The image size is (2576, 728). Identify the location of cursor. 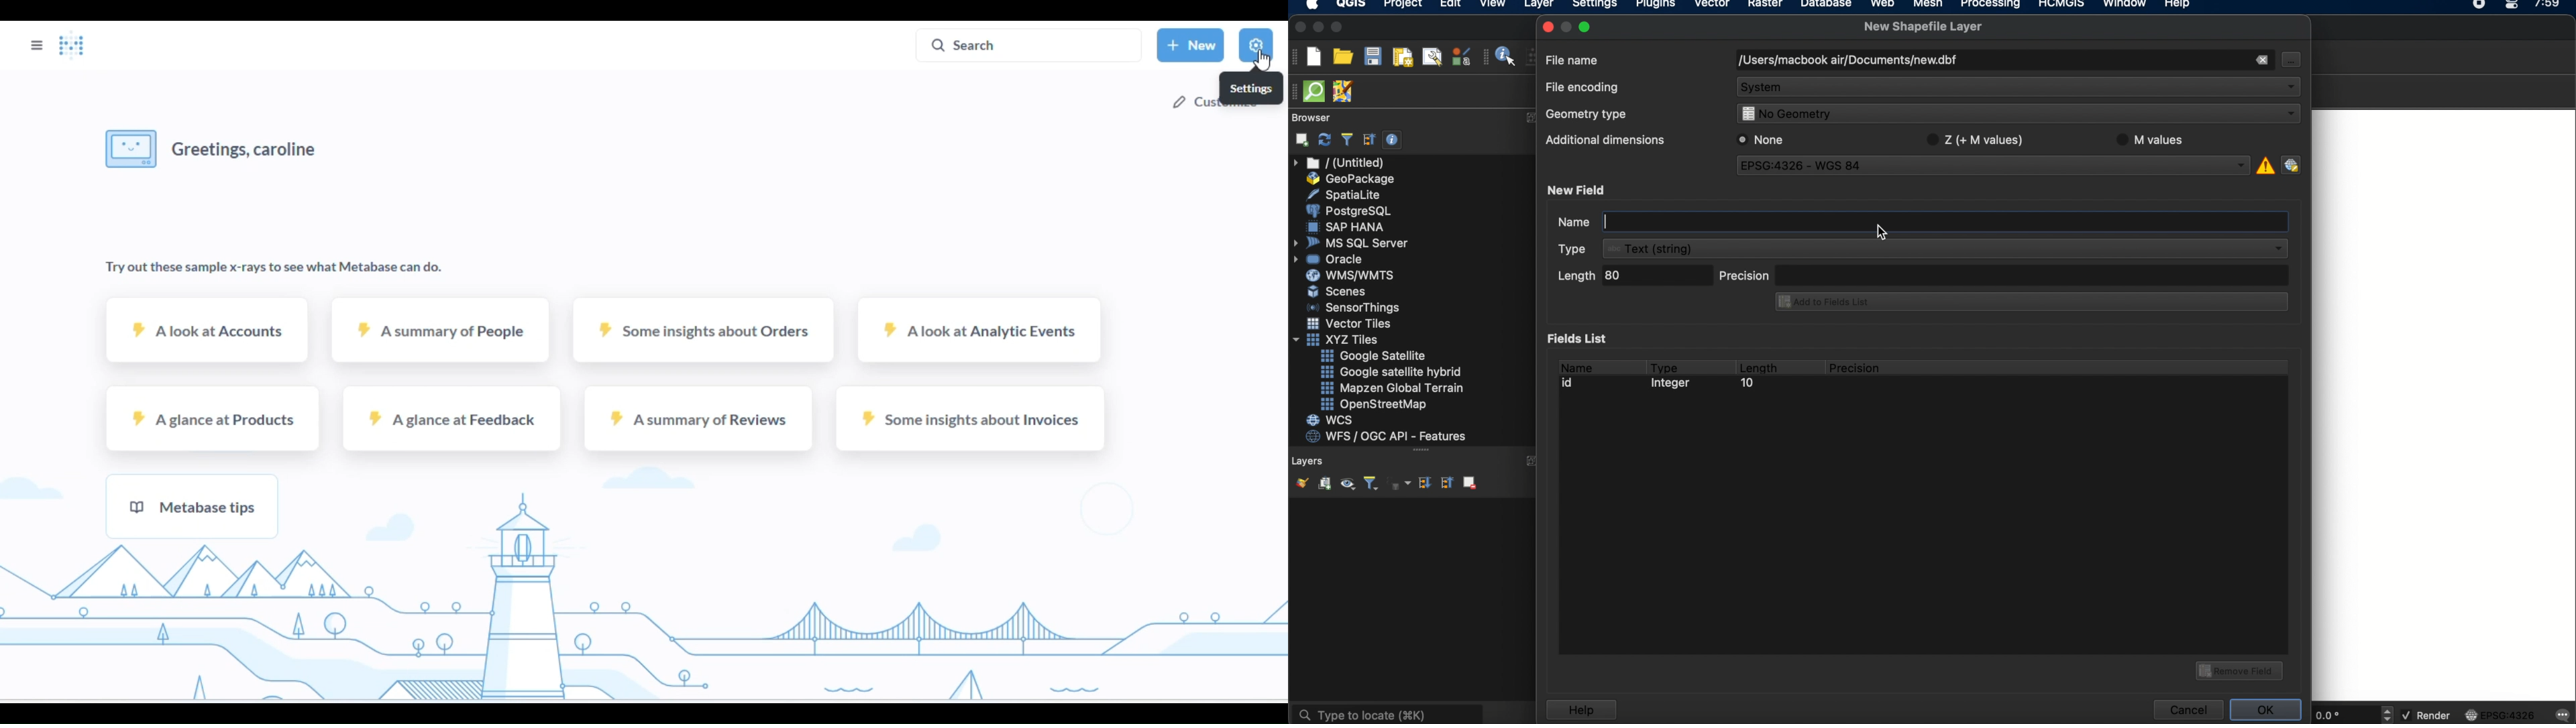
(1879, 233).